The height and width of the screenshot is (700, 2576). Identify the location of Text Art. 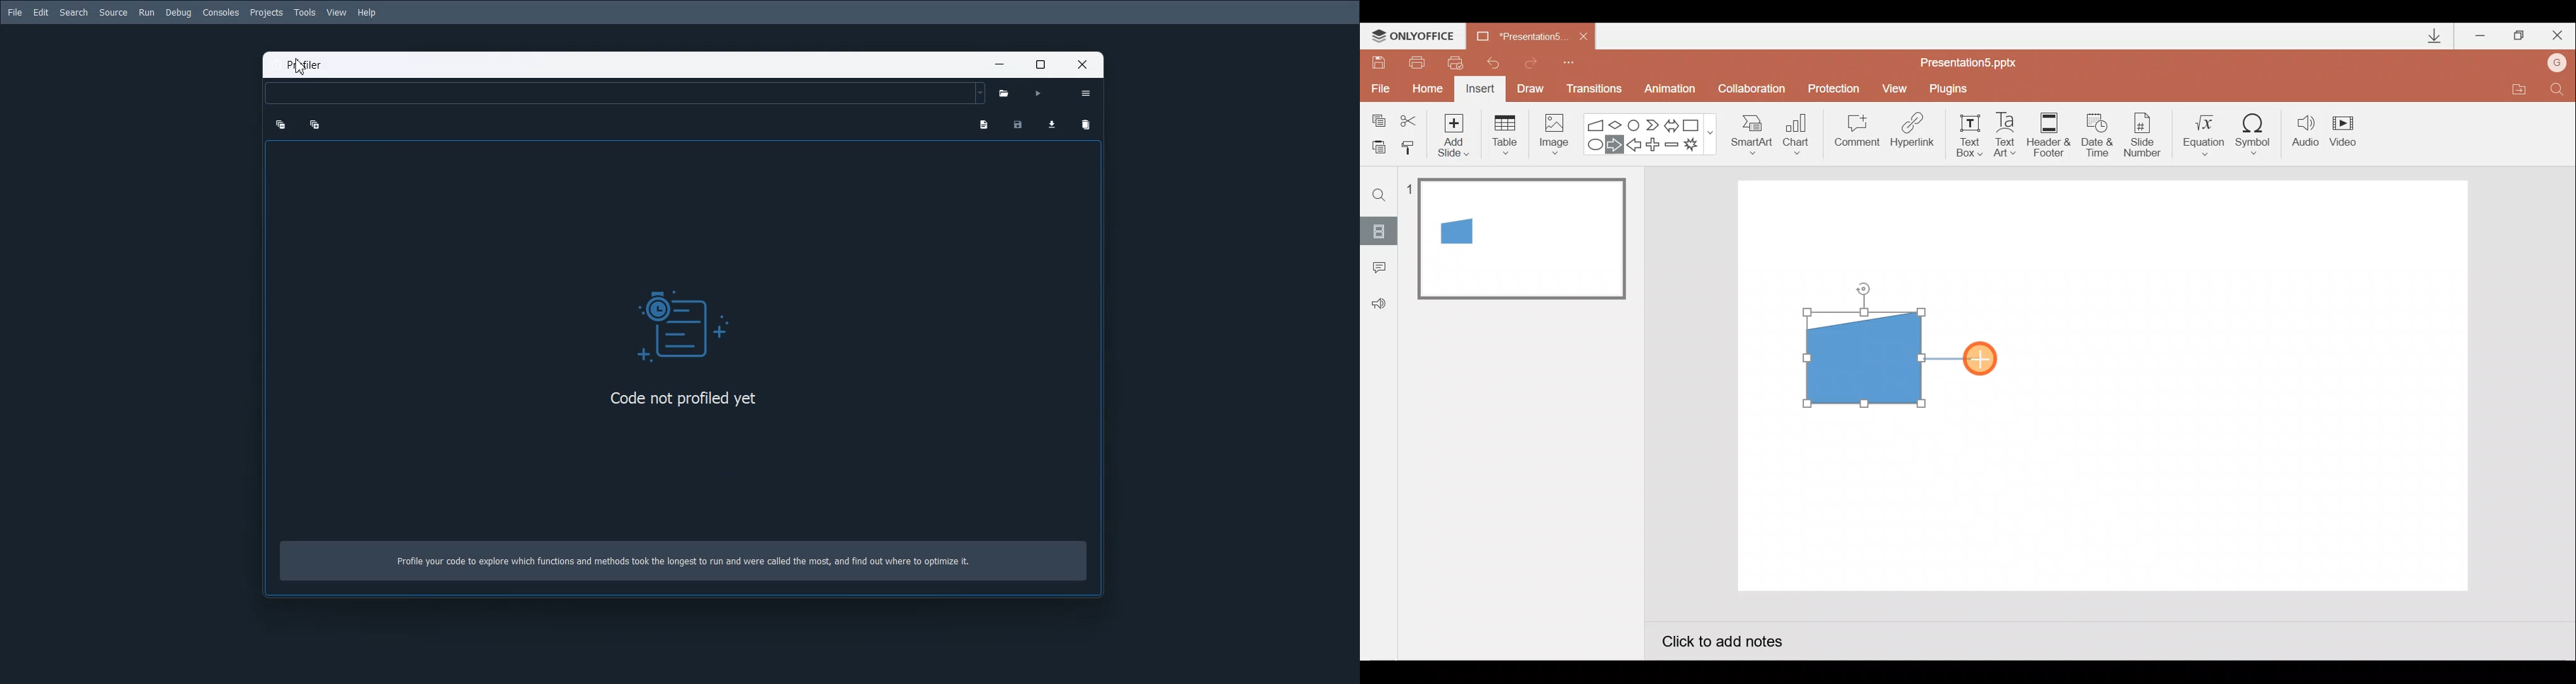
(2009, 134).